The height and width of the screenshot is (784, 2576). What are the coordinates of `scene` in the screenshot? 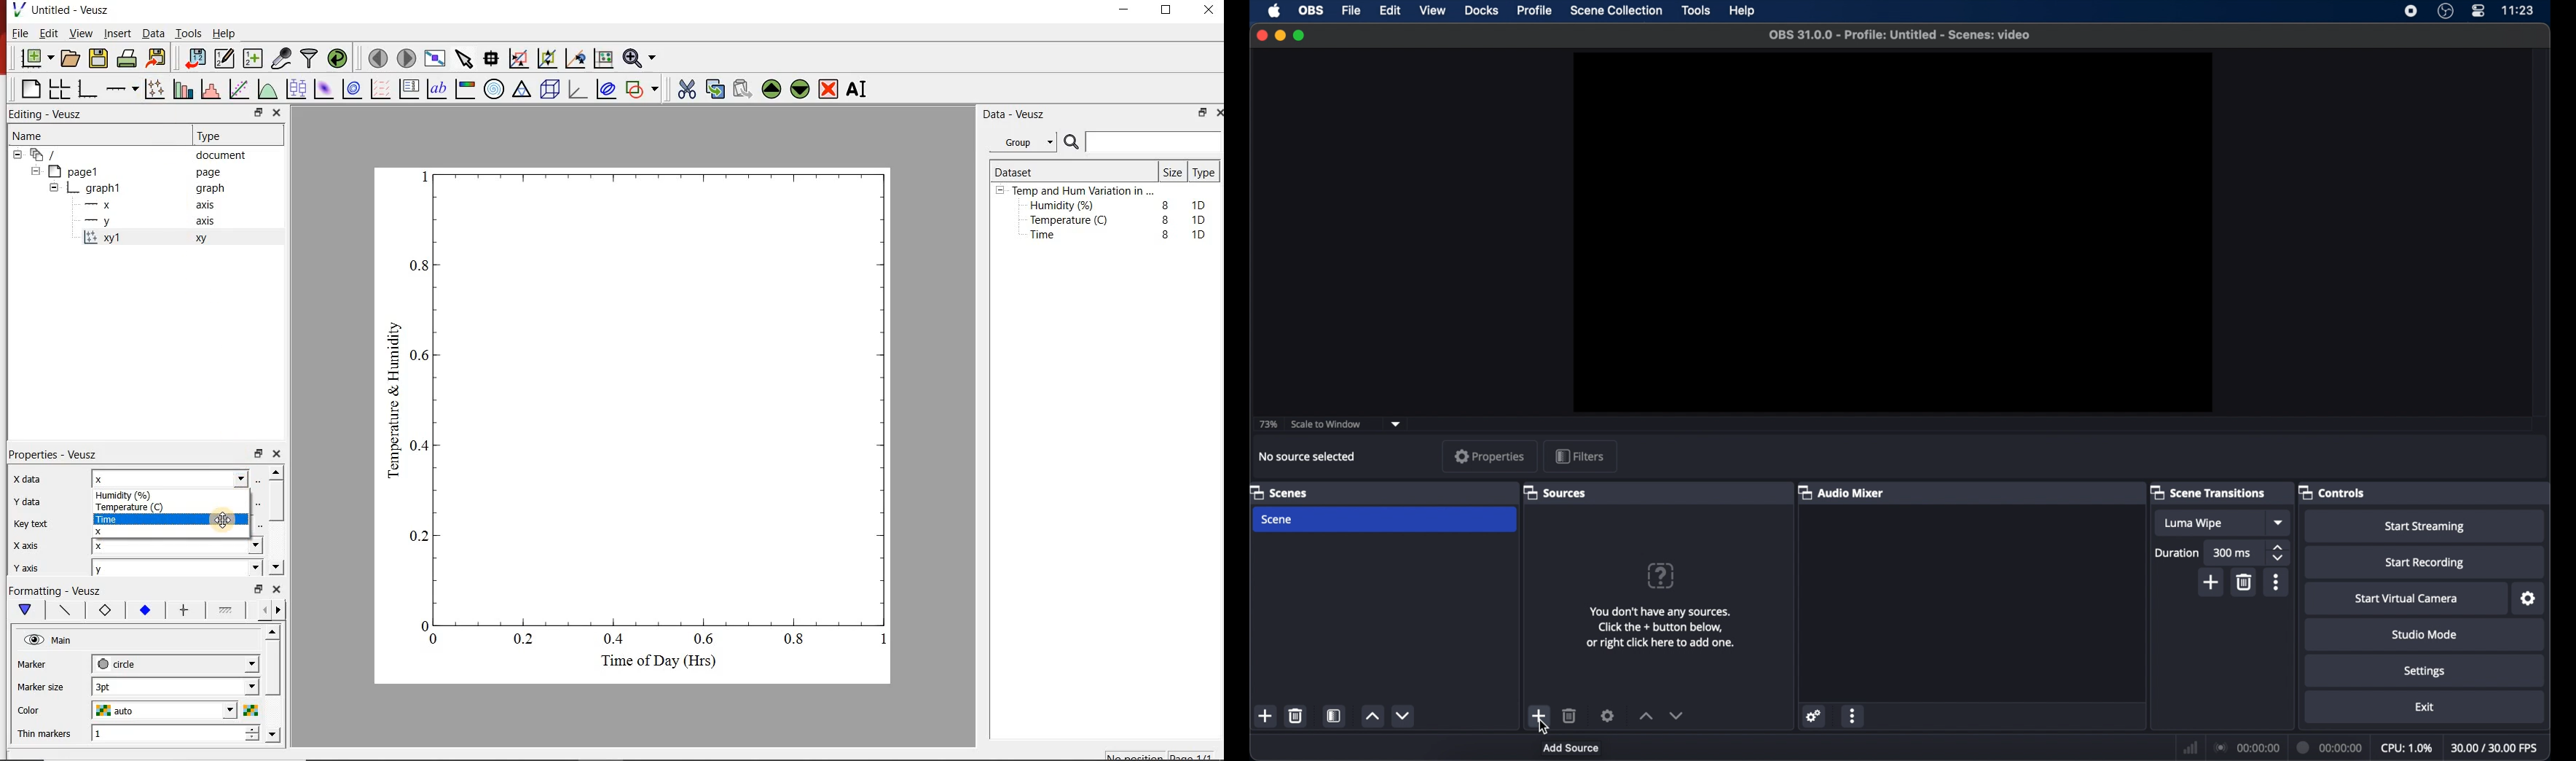 It's located at (1276, 520).